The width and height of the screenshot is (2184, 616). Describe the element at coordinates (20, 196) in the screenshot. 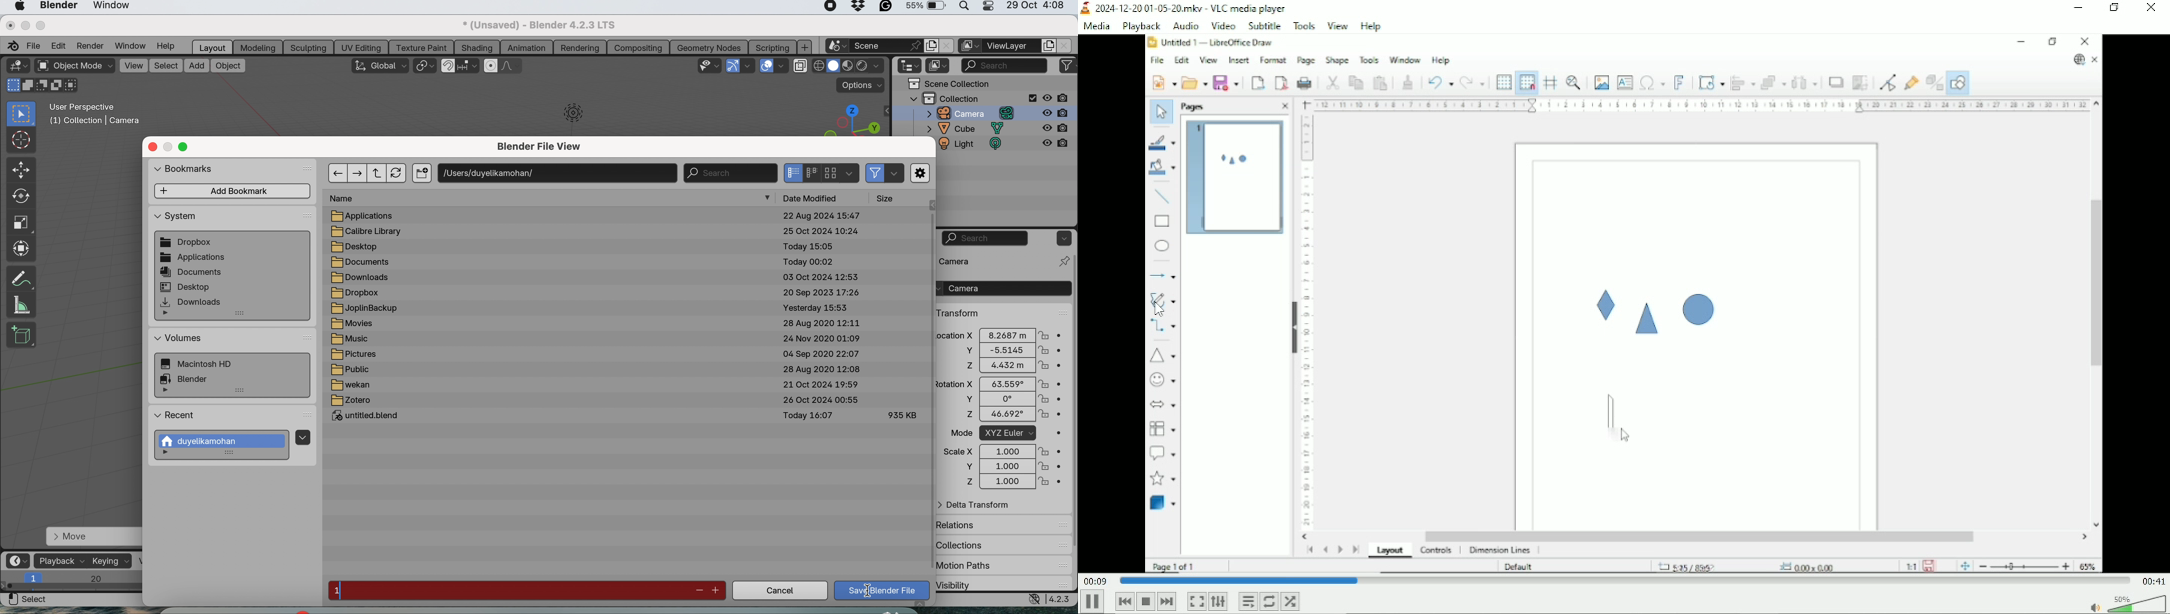

I see `rotate` at that location.